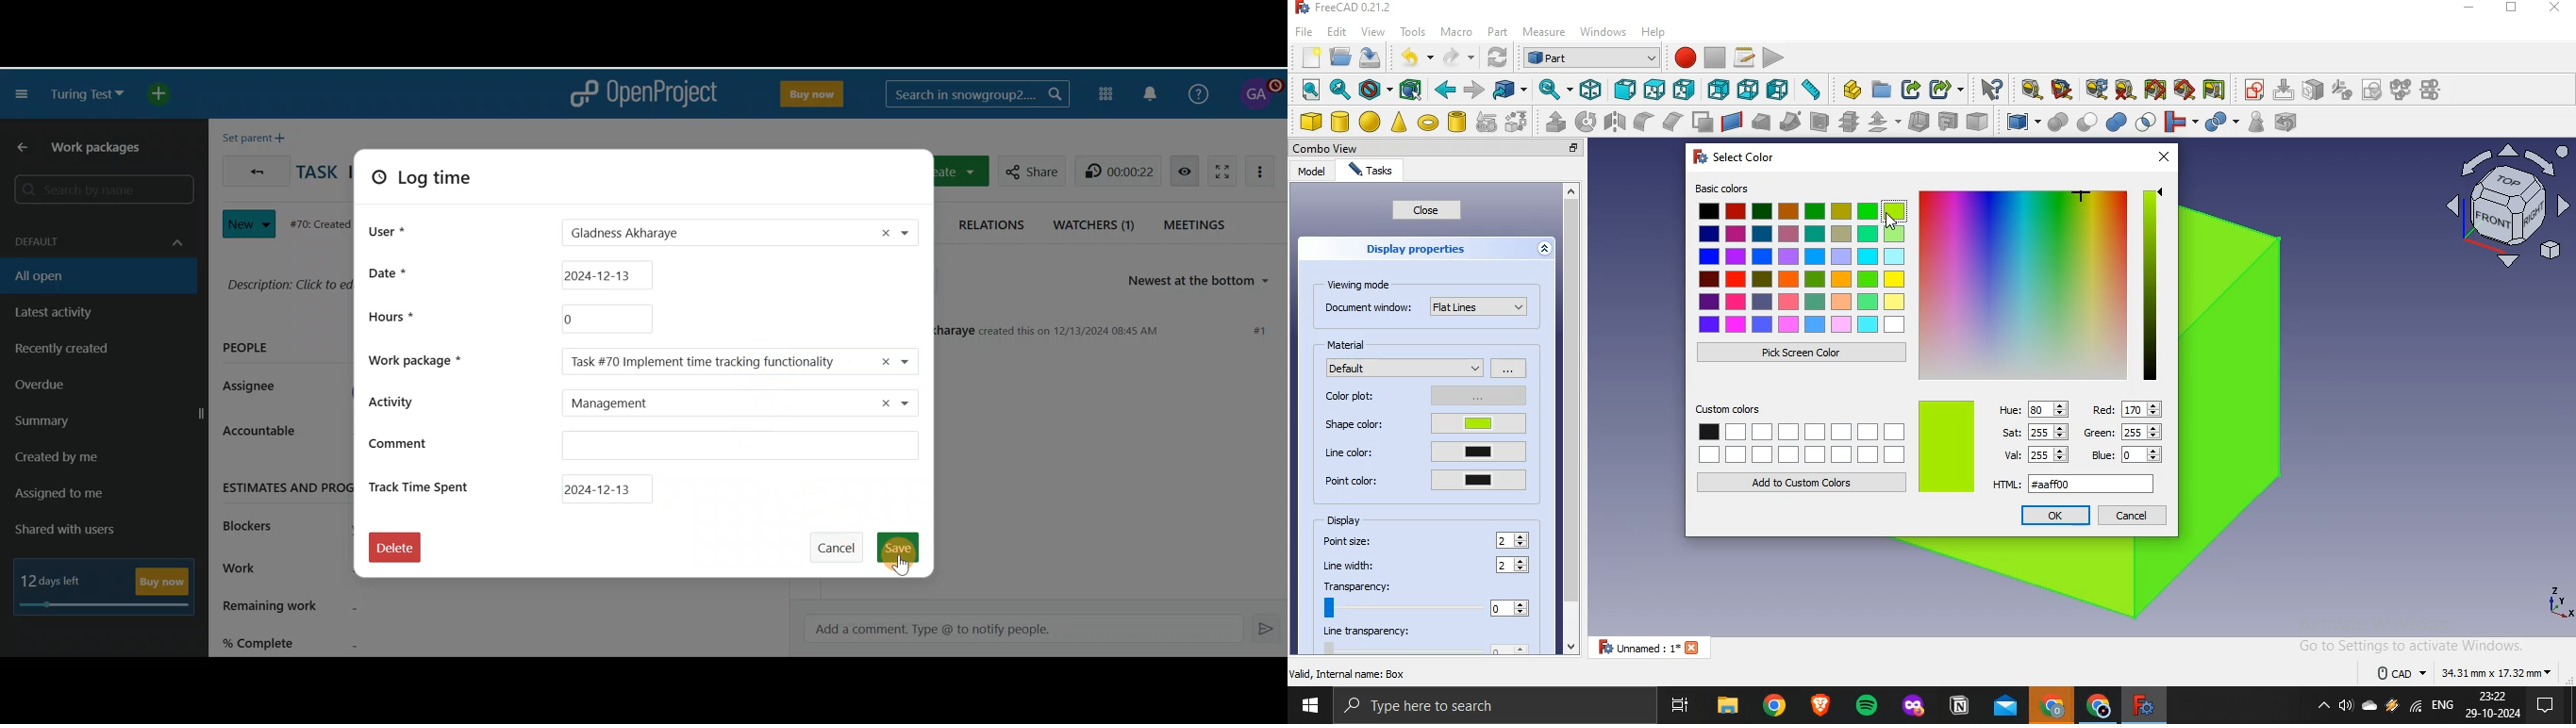  What do you see at coordinates (1586, 121) in the screenshot?
I see `revolve` at bounding box center [1586, 121].